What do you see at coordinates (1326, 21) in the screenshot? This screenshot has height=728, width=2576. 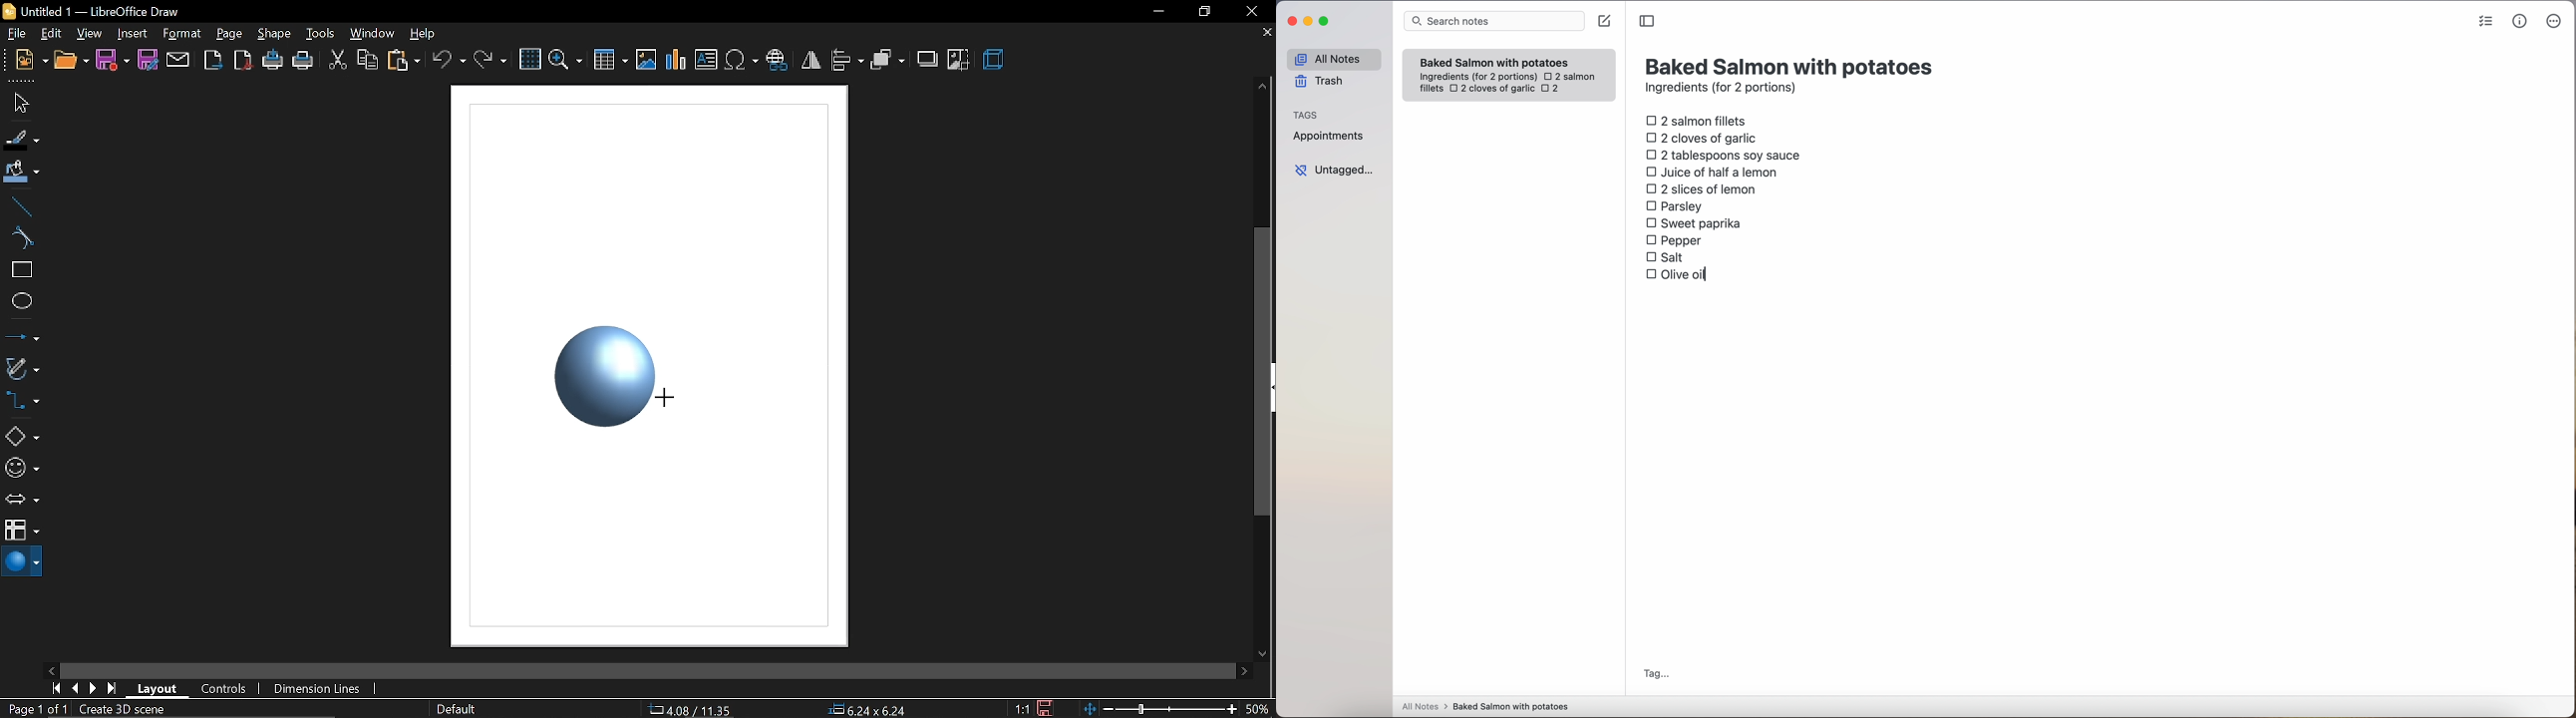 I see `maximize` at bounding box center [1326, 21].